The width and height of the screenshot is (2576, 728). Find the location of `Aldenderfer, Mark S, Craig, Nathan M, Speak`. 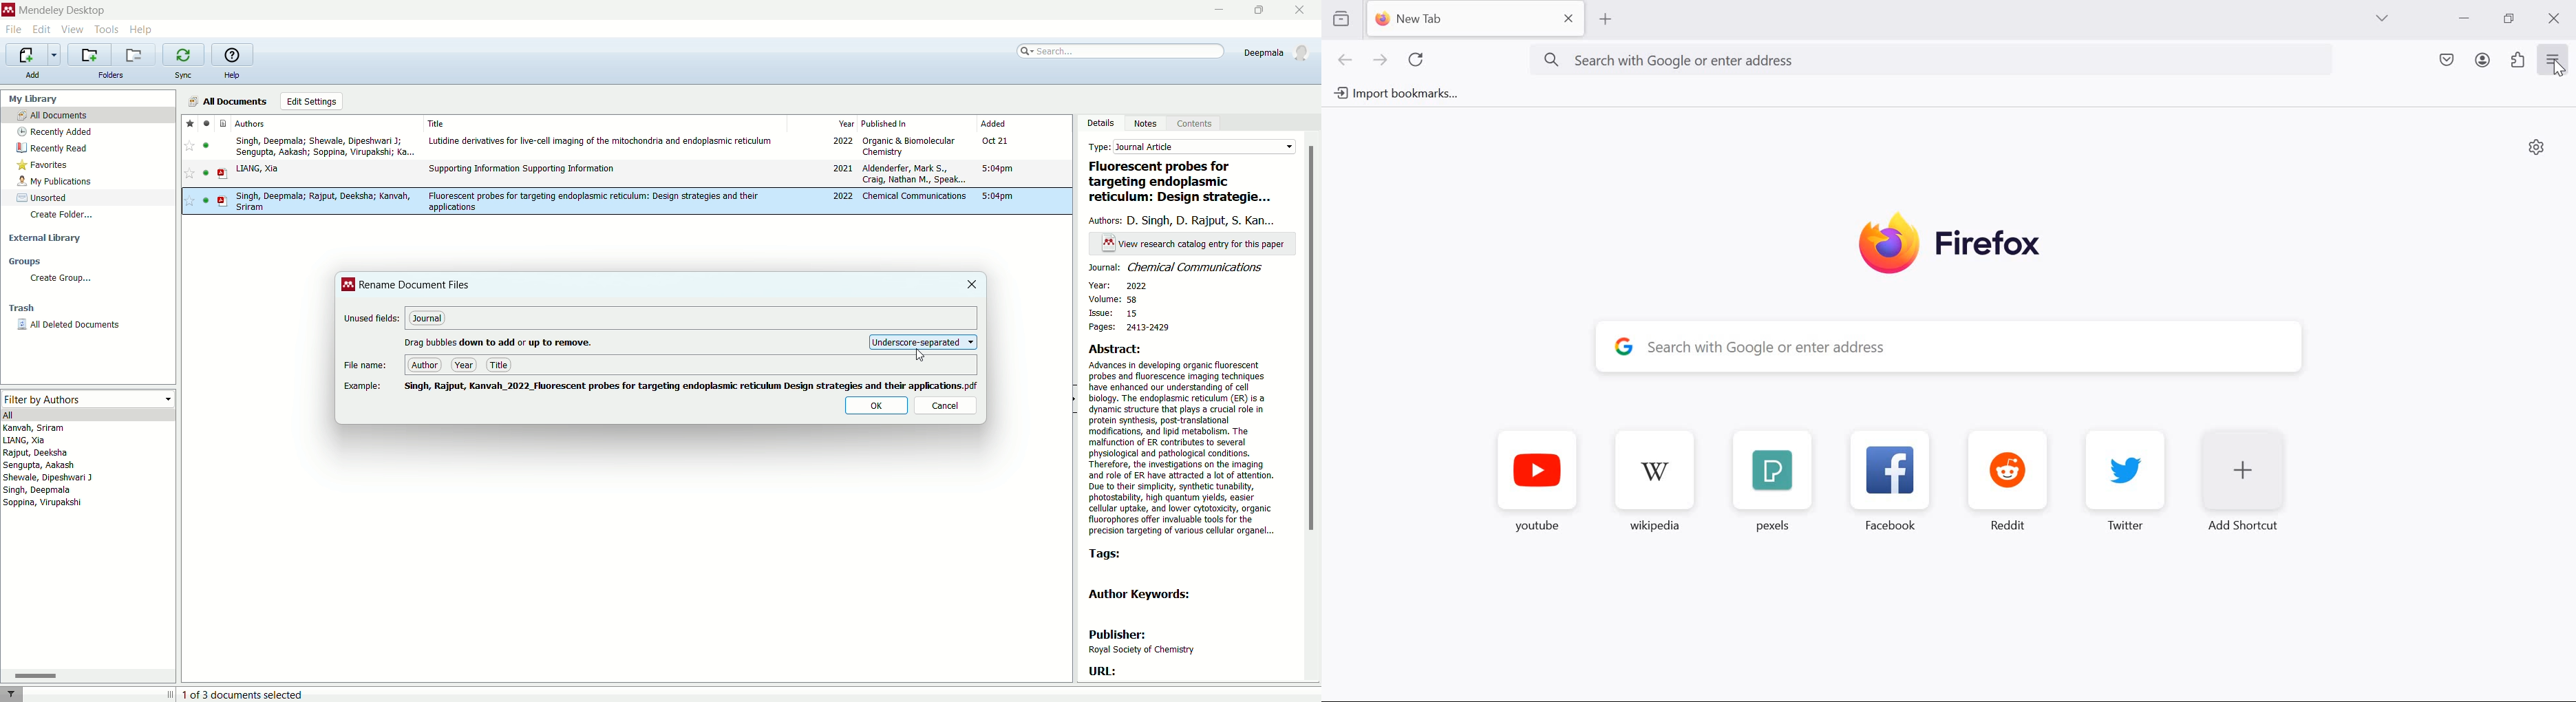

Aldenderfer, Mark S, Craig, Nathan M, Speak is located at coordinates (913, 175).